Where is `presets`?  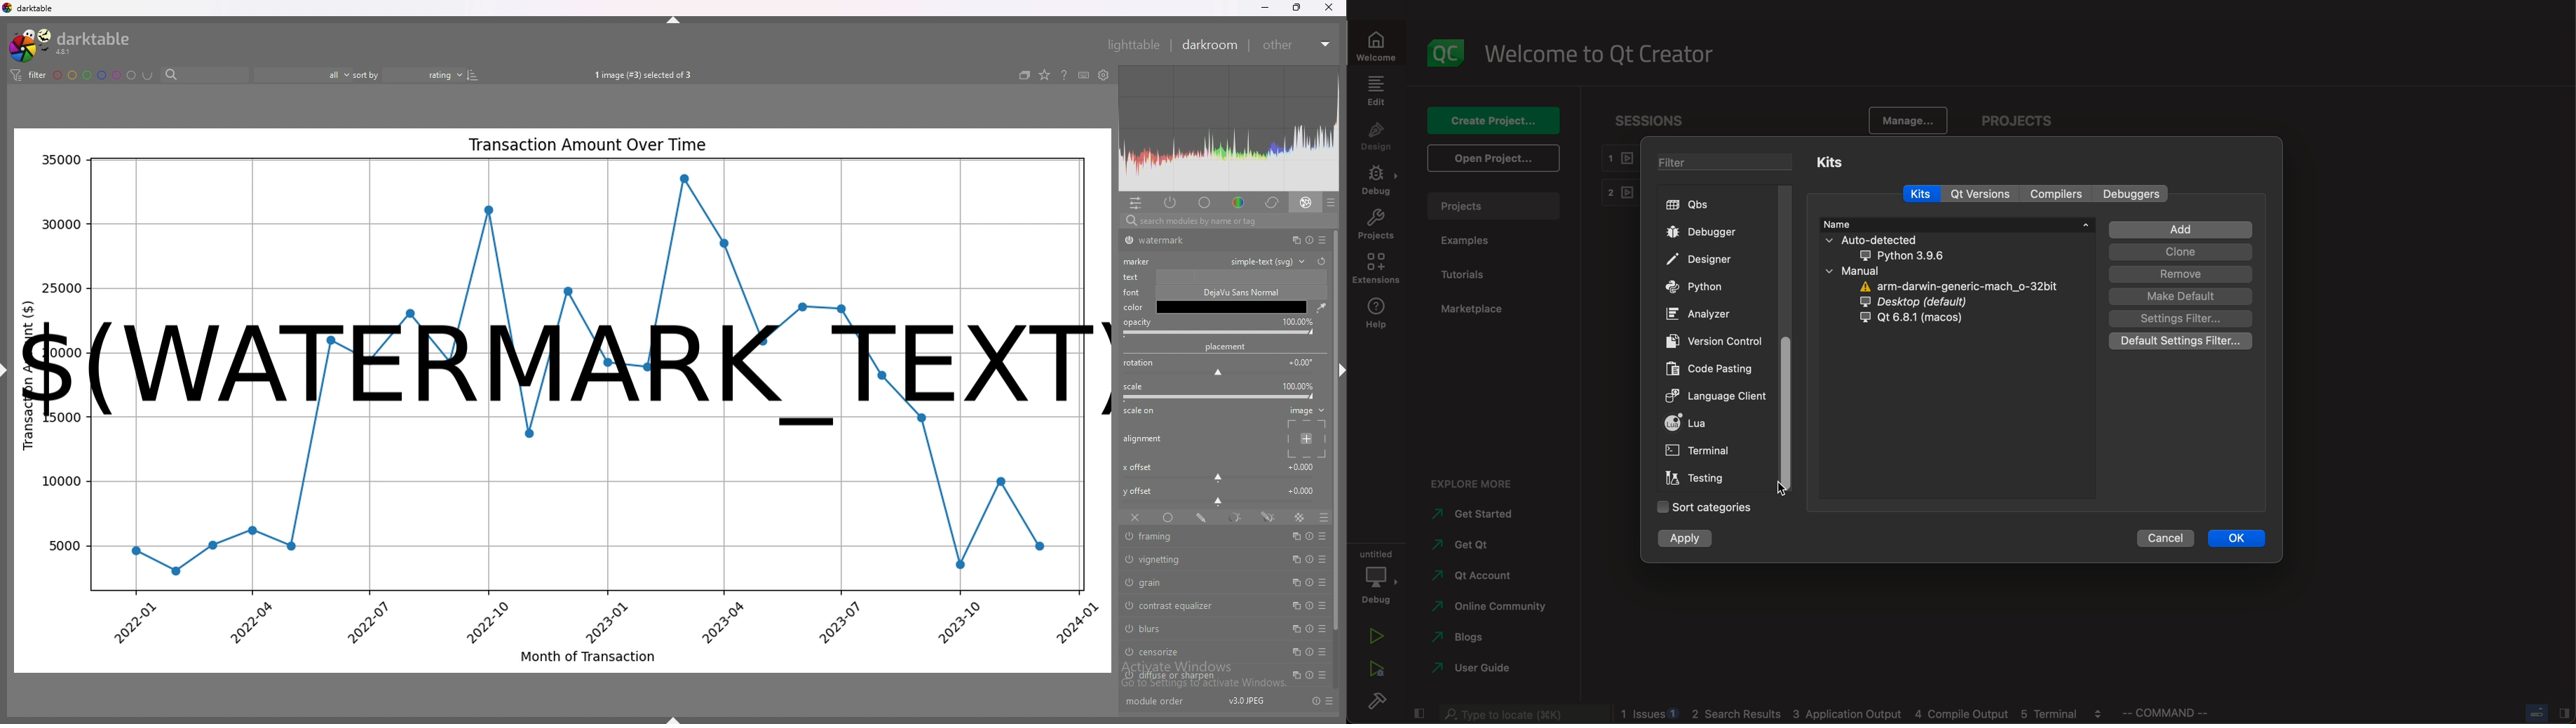 presets is located at coordinates (1322, 240).